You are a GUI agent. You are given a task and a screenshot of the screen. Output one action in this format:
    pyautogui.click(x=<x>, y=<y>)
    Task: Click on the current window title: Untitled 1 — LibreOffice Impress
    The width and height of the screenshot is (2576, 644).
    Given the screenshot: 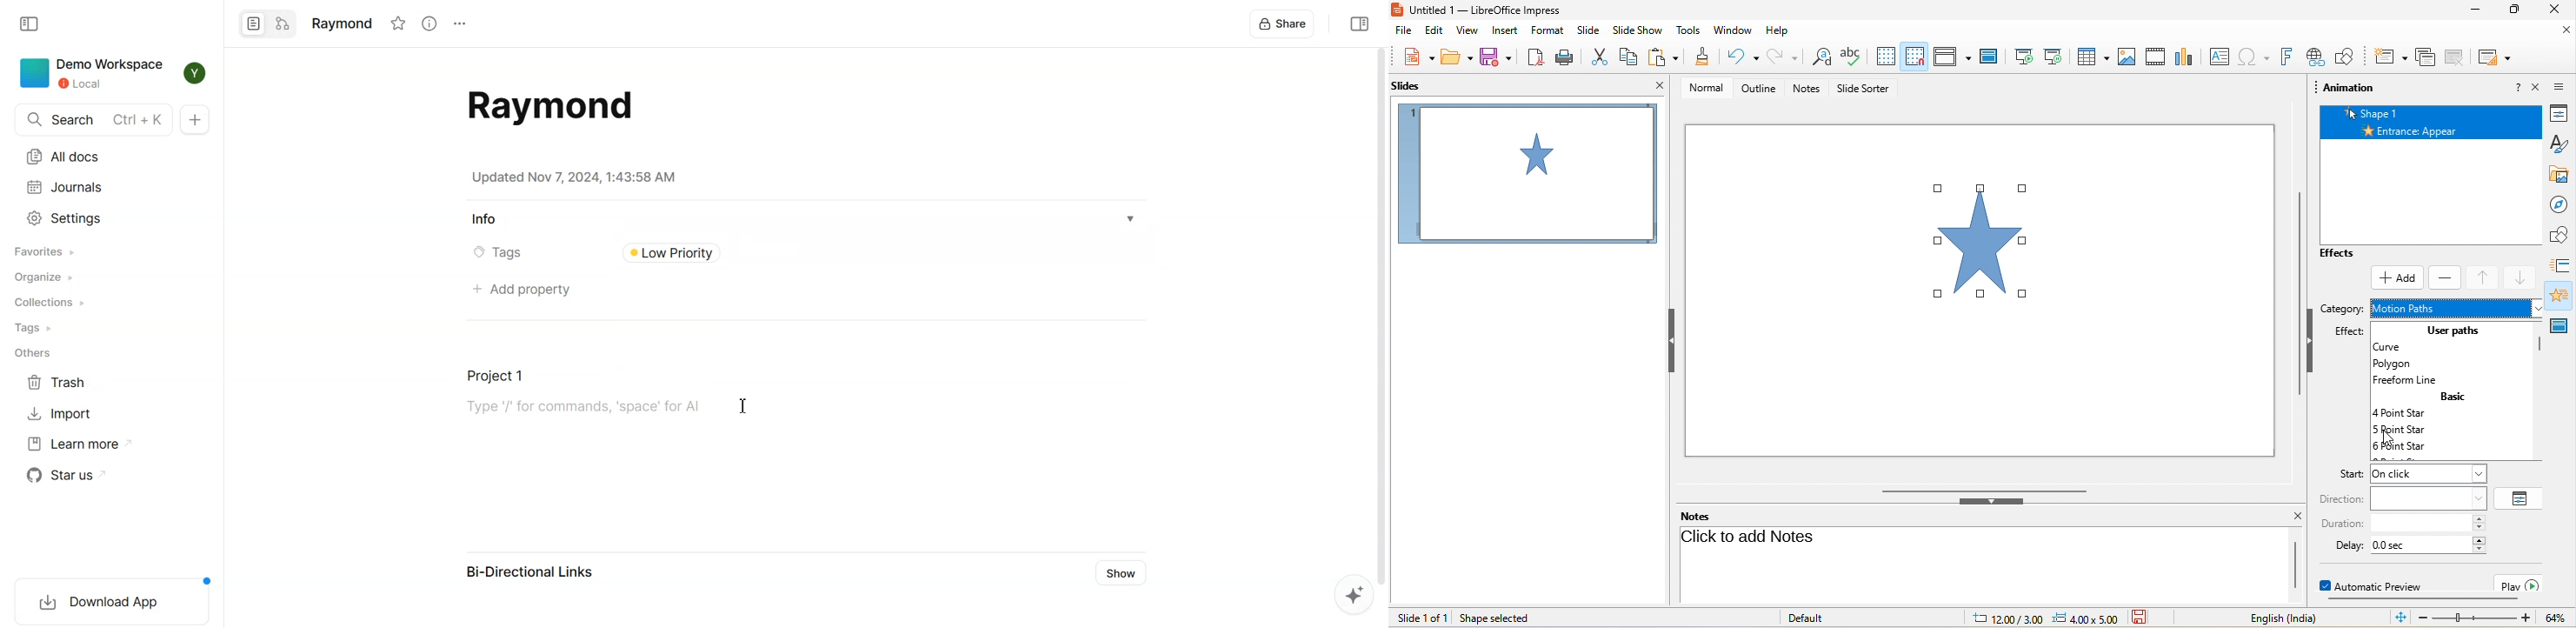 What is the action you would take?
    pyautogui.click(x=1477, y=10)
    